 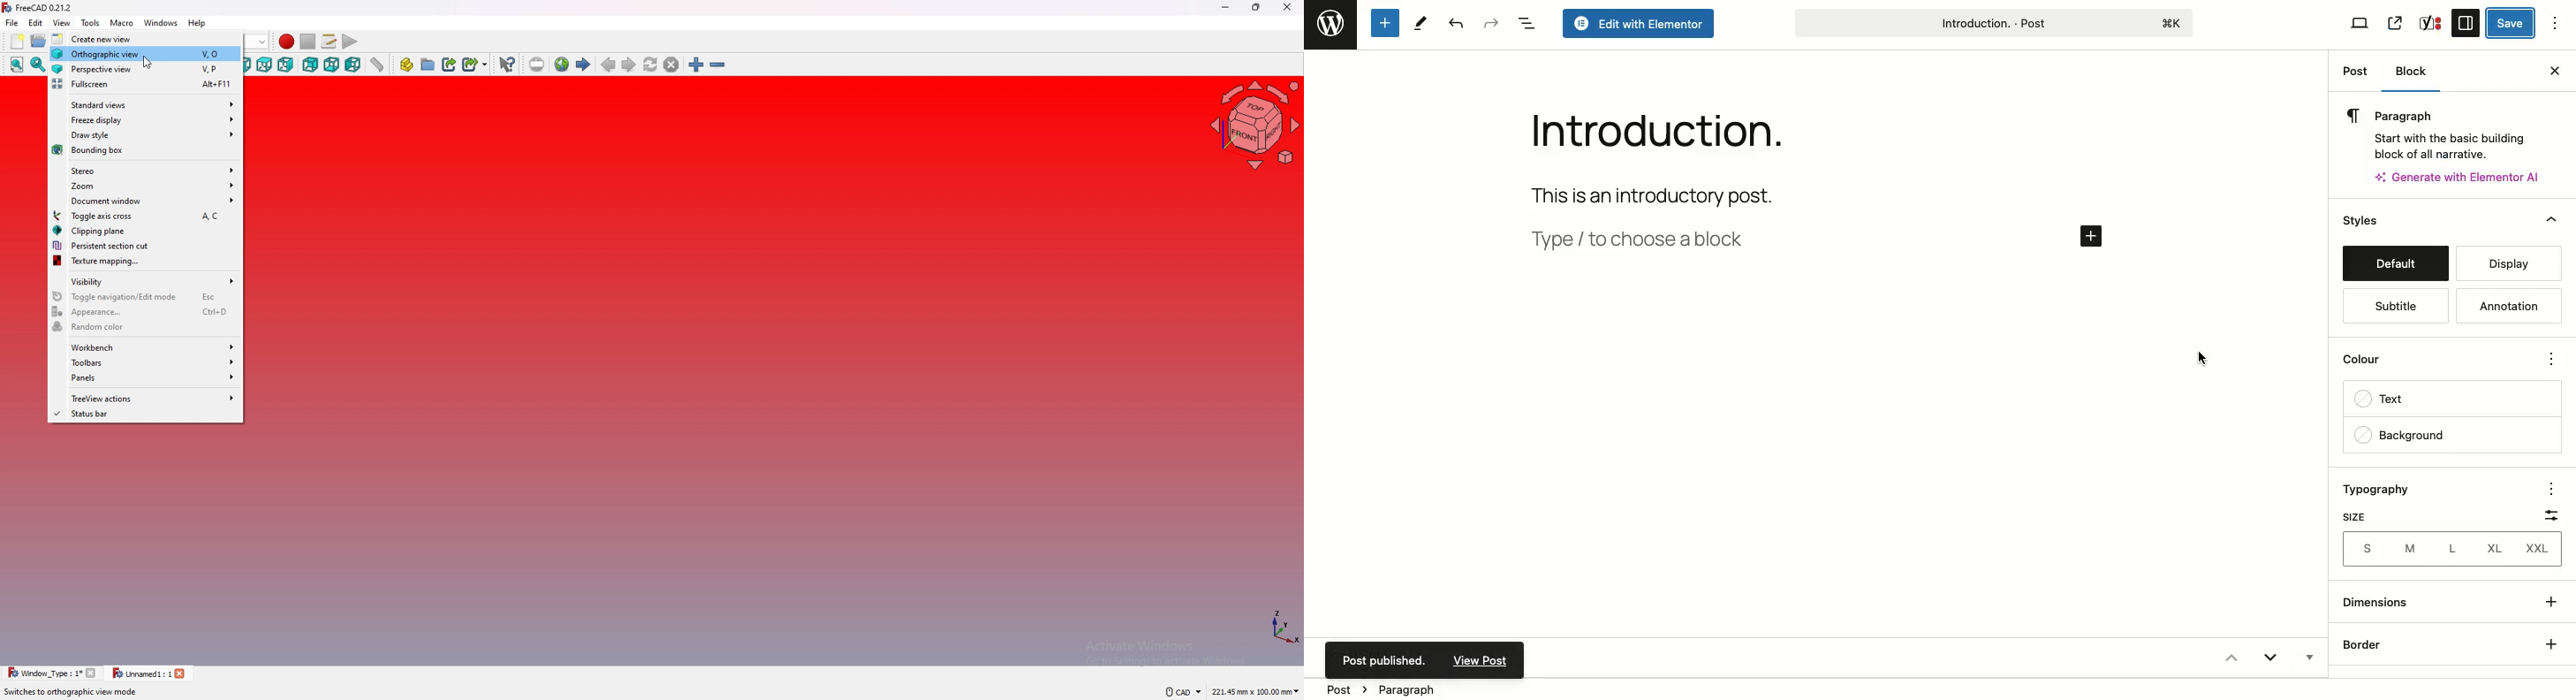 What do you see at coordinates (2415, 73) in the screenshot?
I see `Block` at bounding box center [2415, 73].